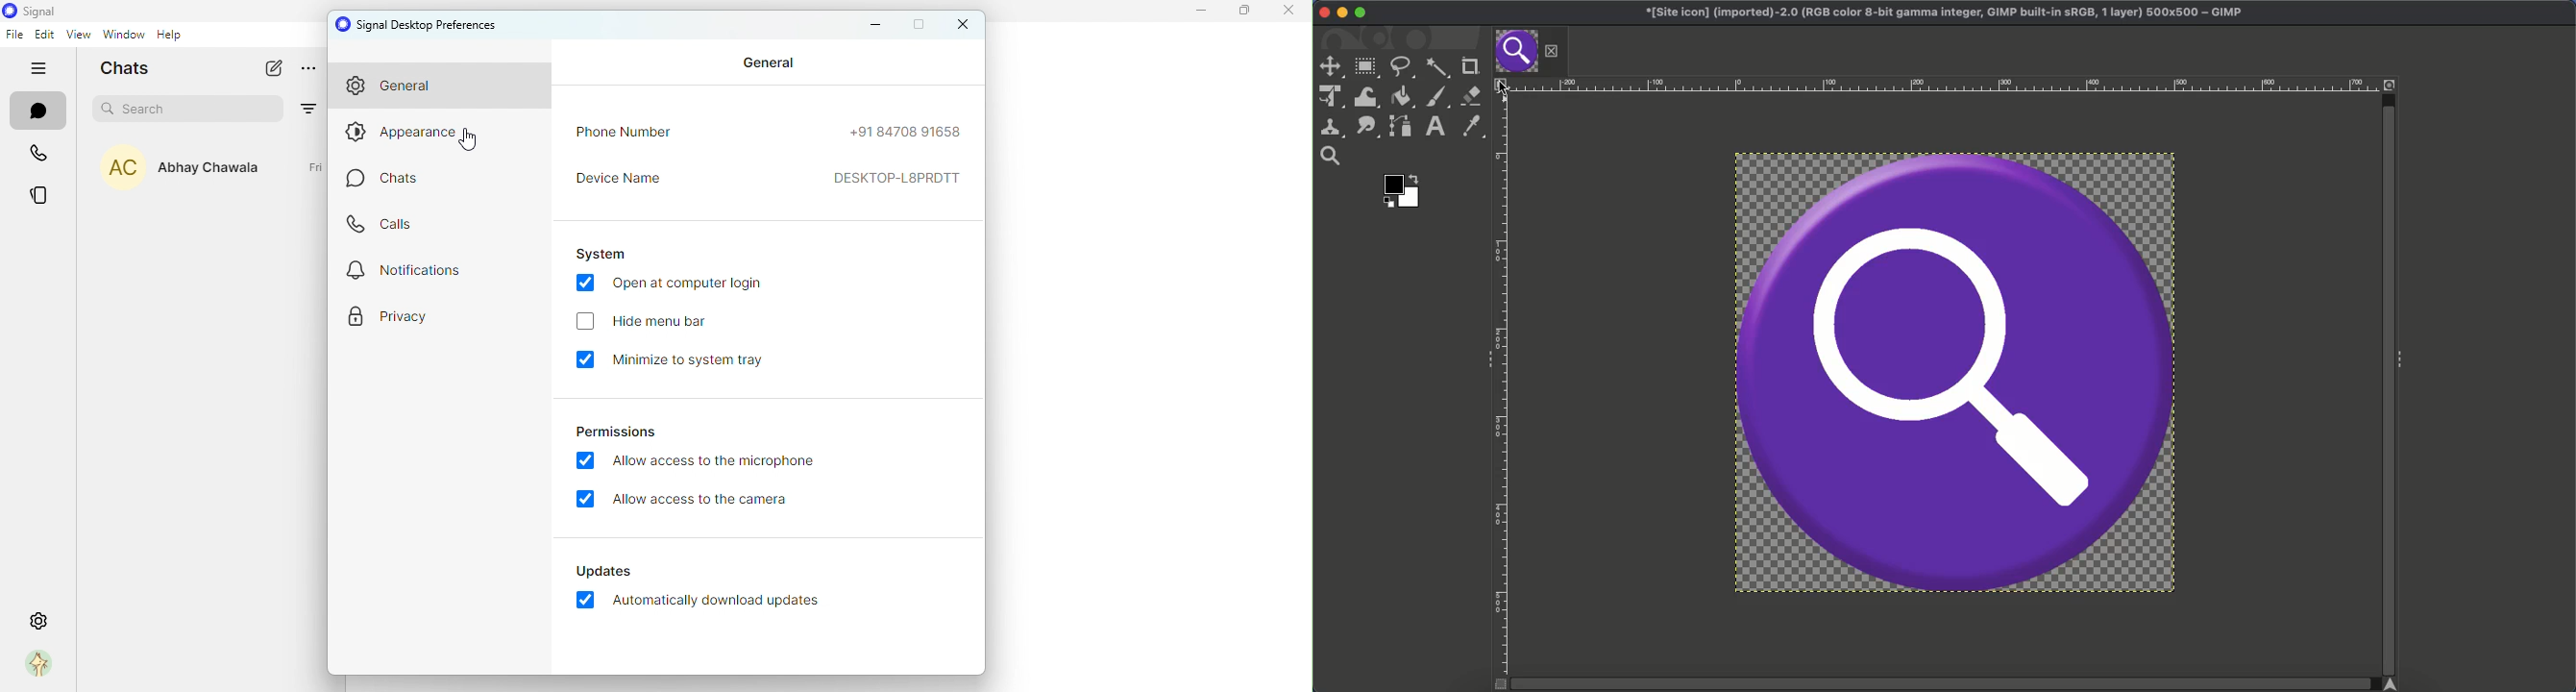  Describe the element at coordinates (1341, 13) in the screenshot. I see `Minimize` at that location.